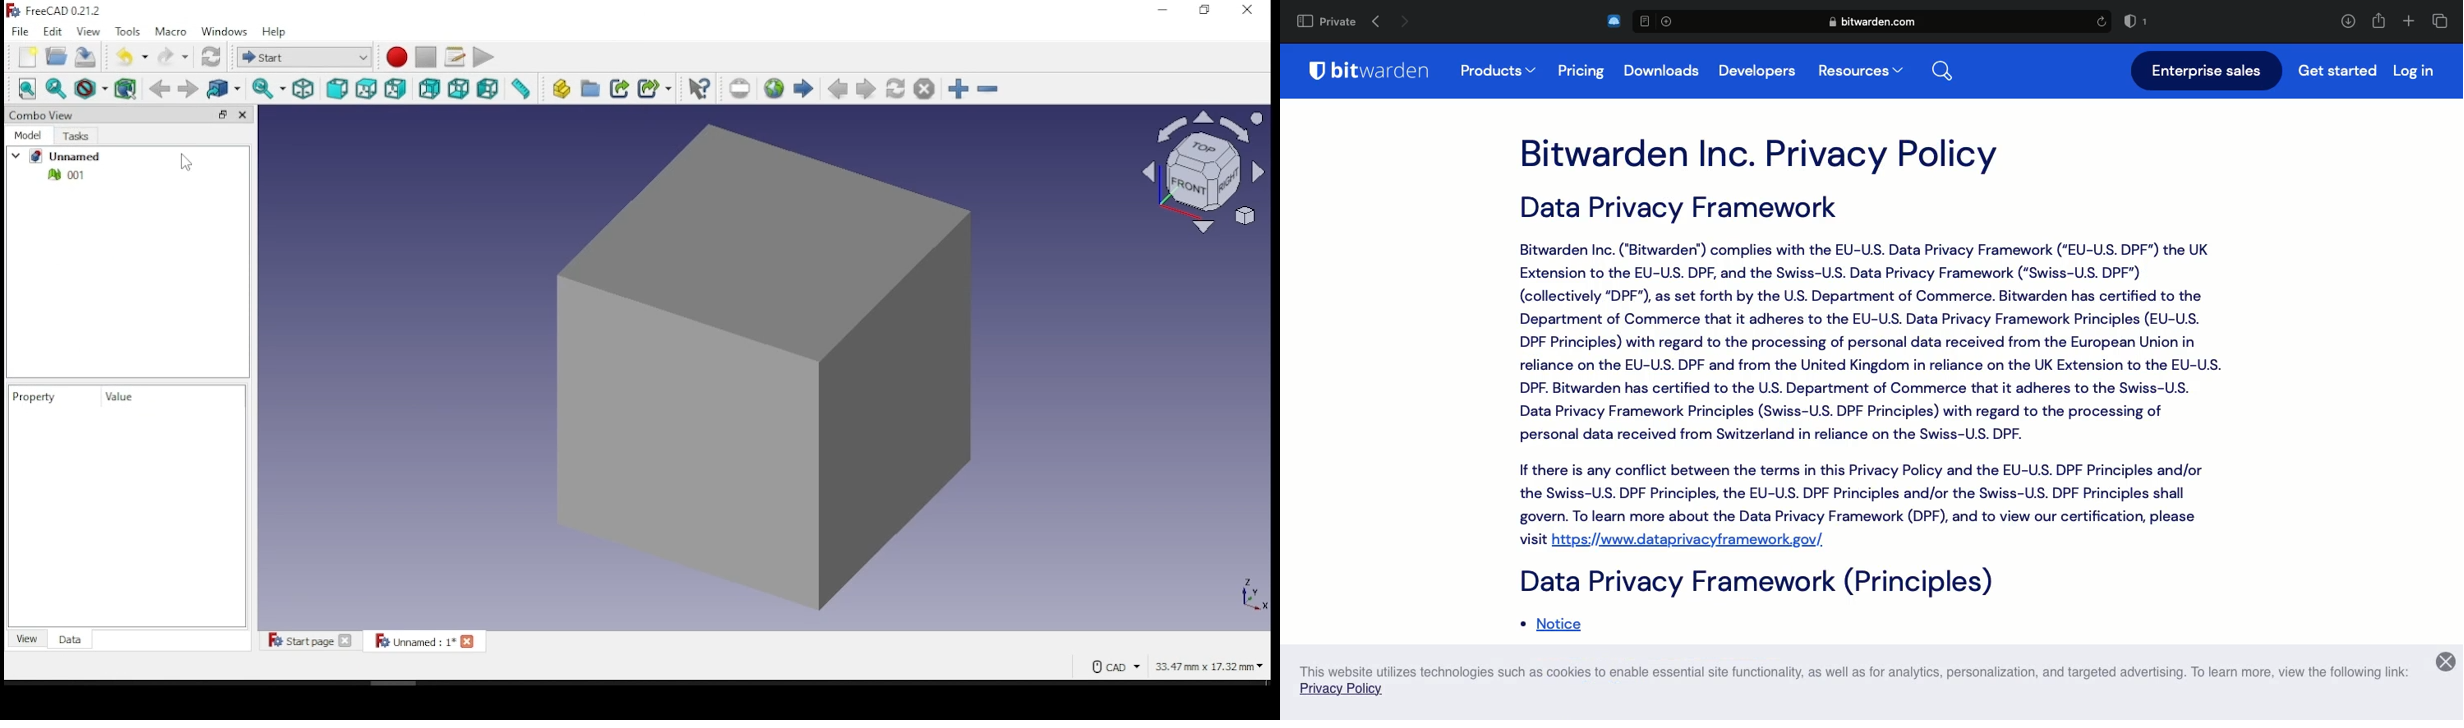 The width and height of the screenshot is (2464, 728). I want to click on Download, so click(2348, 21).